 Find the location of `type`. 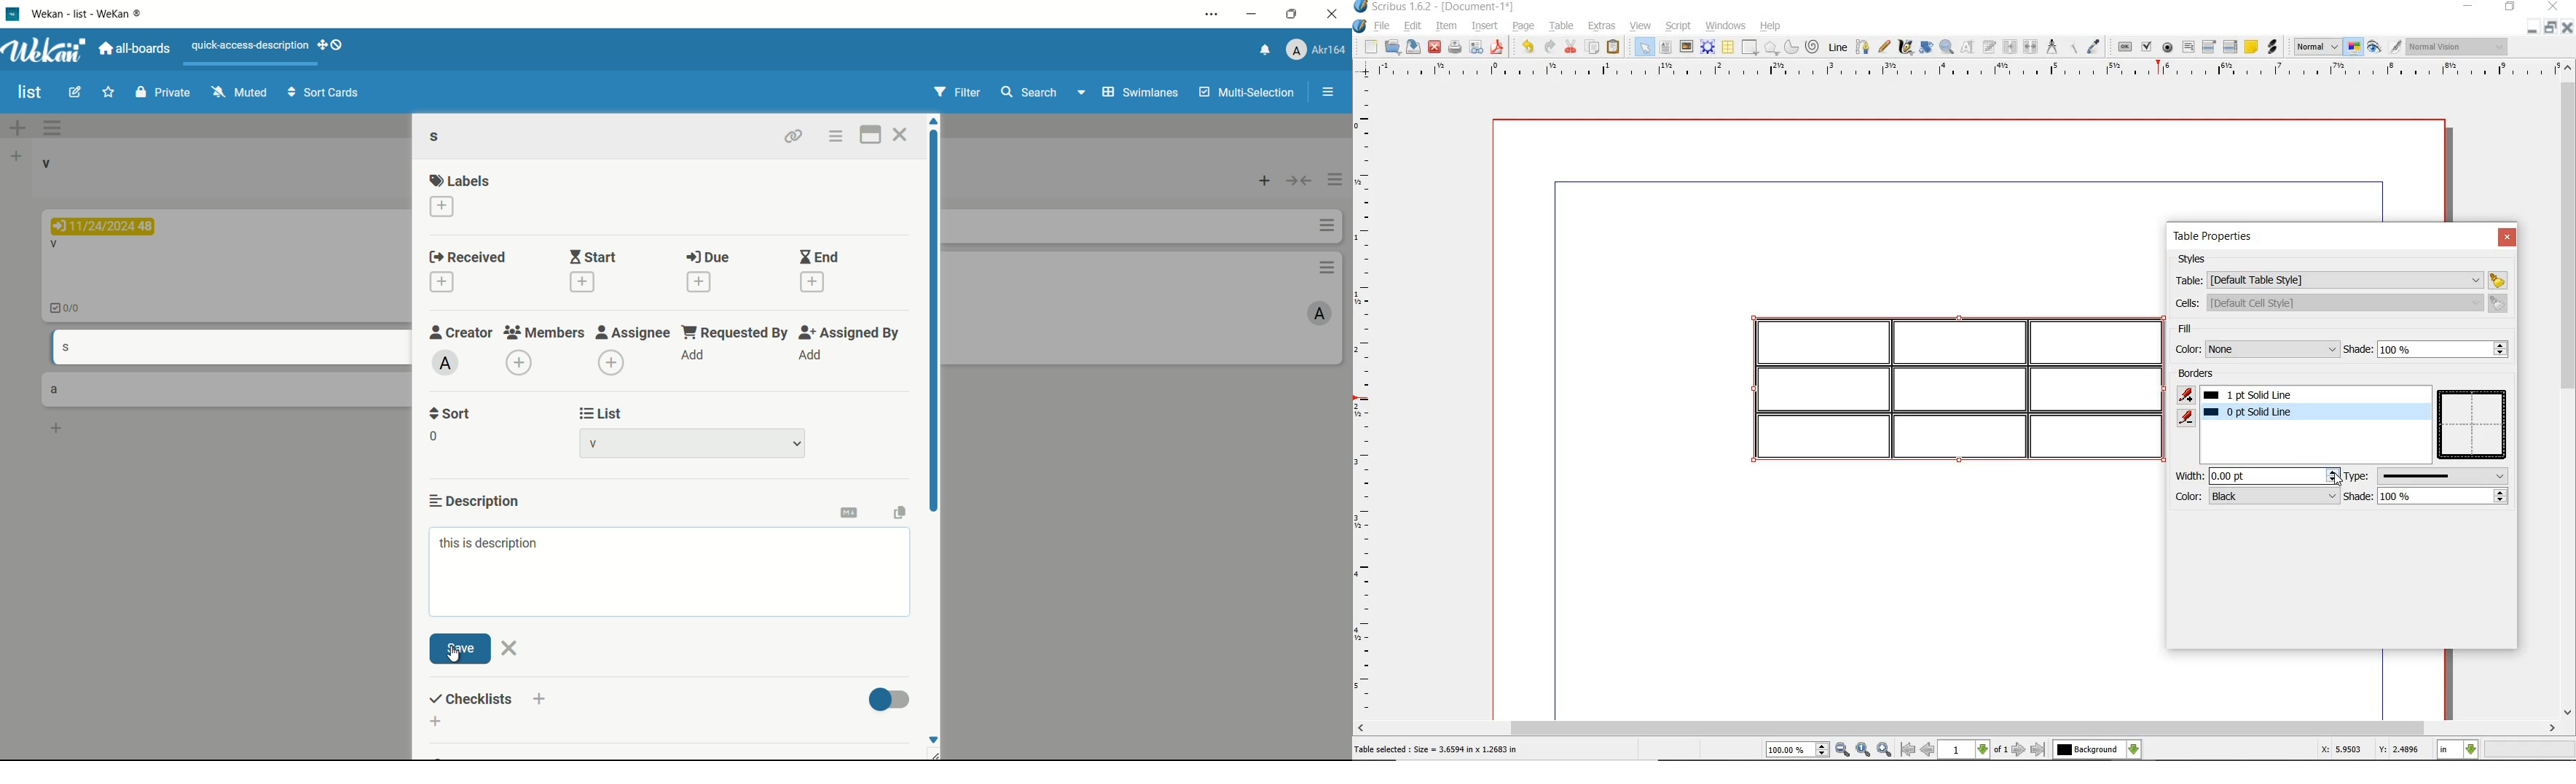

type is located at coordinates (2429, 475).